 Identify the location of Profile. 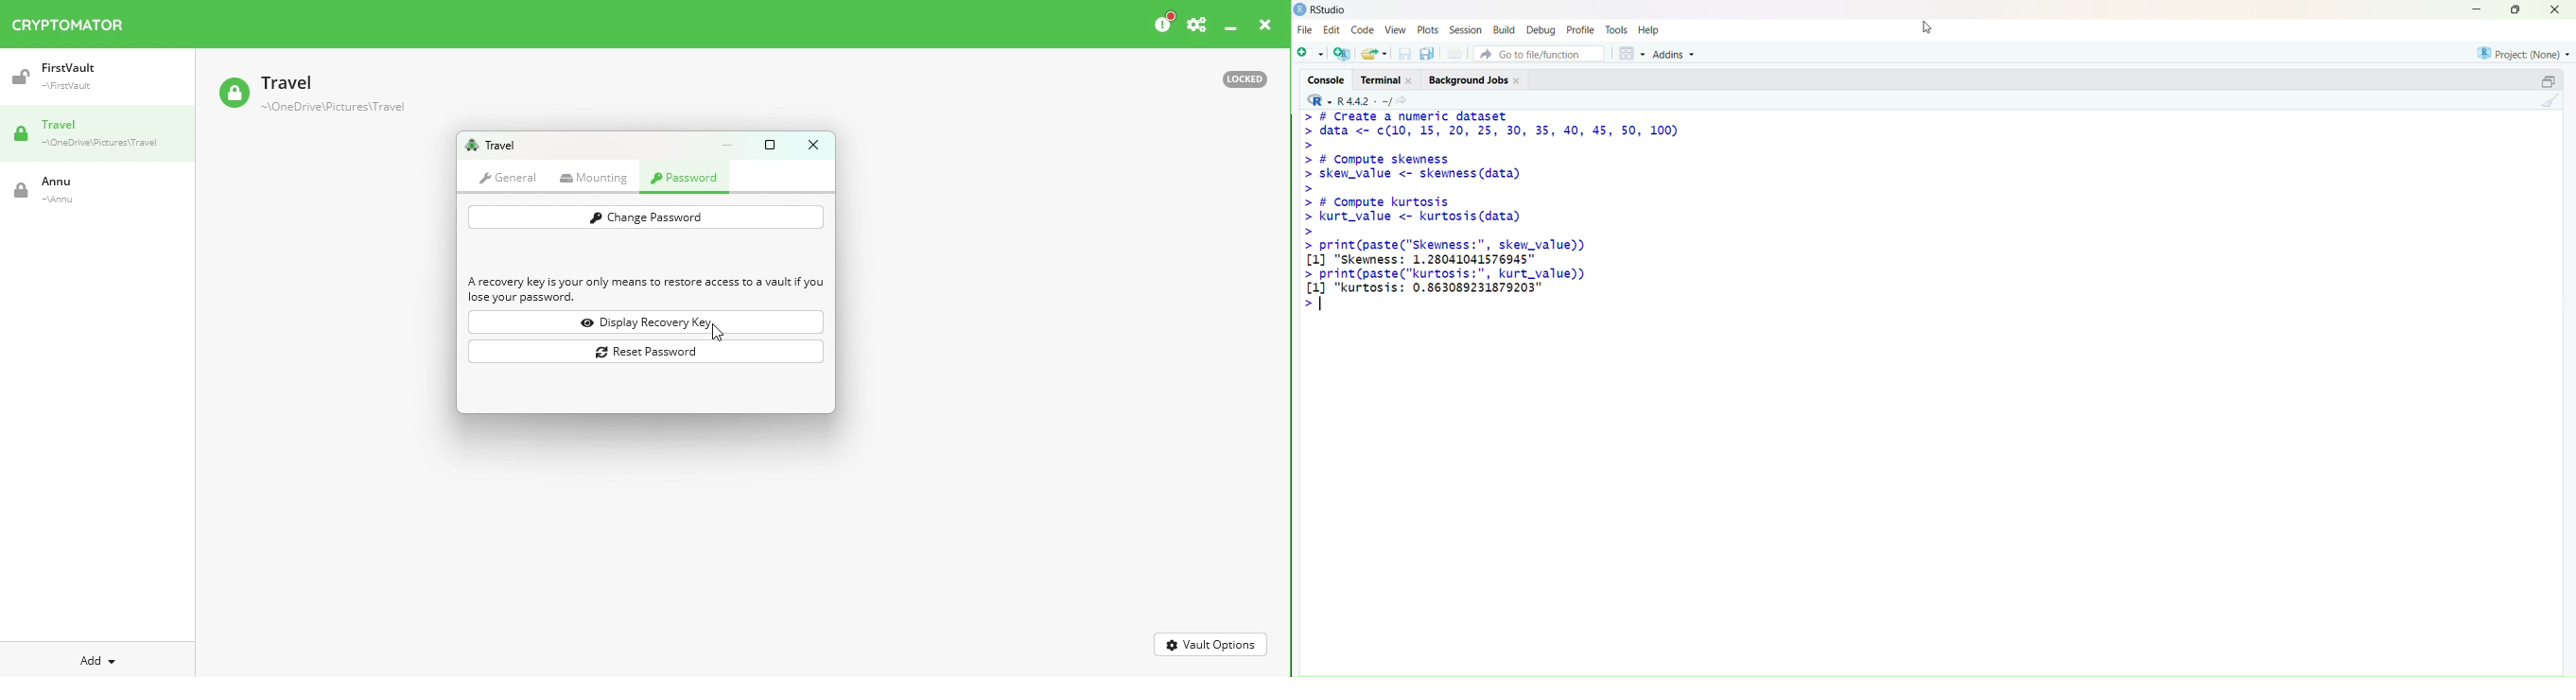
(1581, 27).